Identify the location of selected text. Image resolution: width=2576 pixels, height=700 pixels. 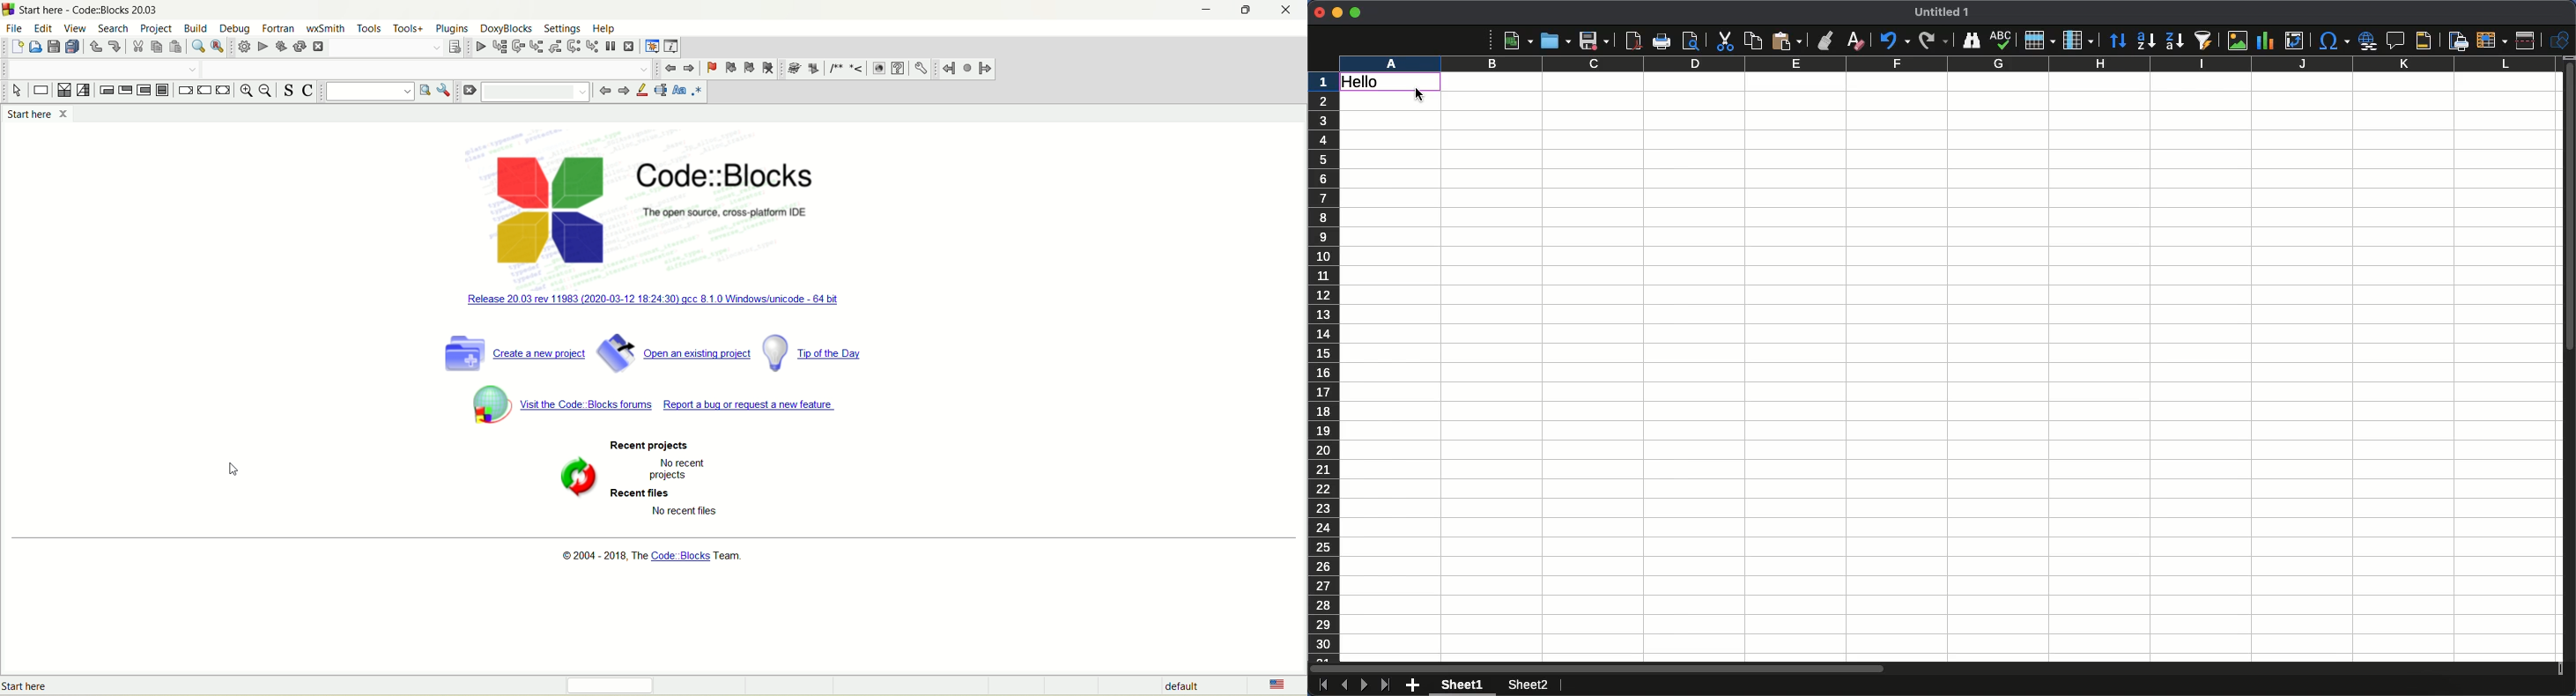
(660, 89).